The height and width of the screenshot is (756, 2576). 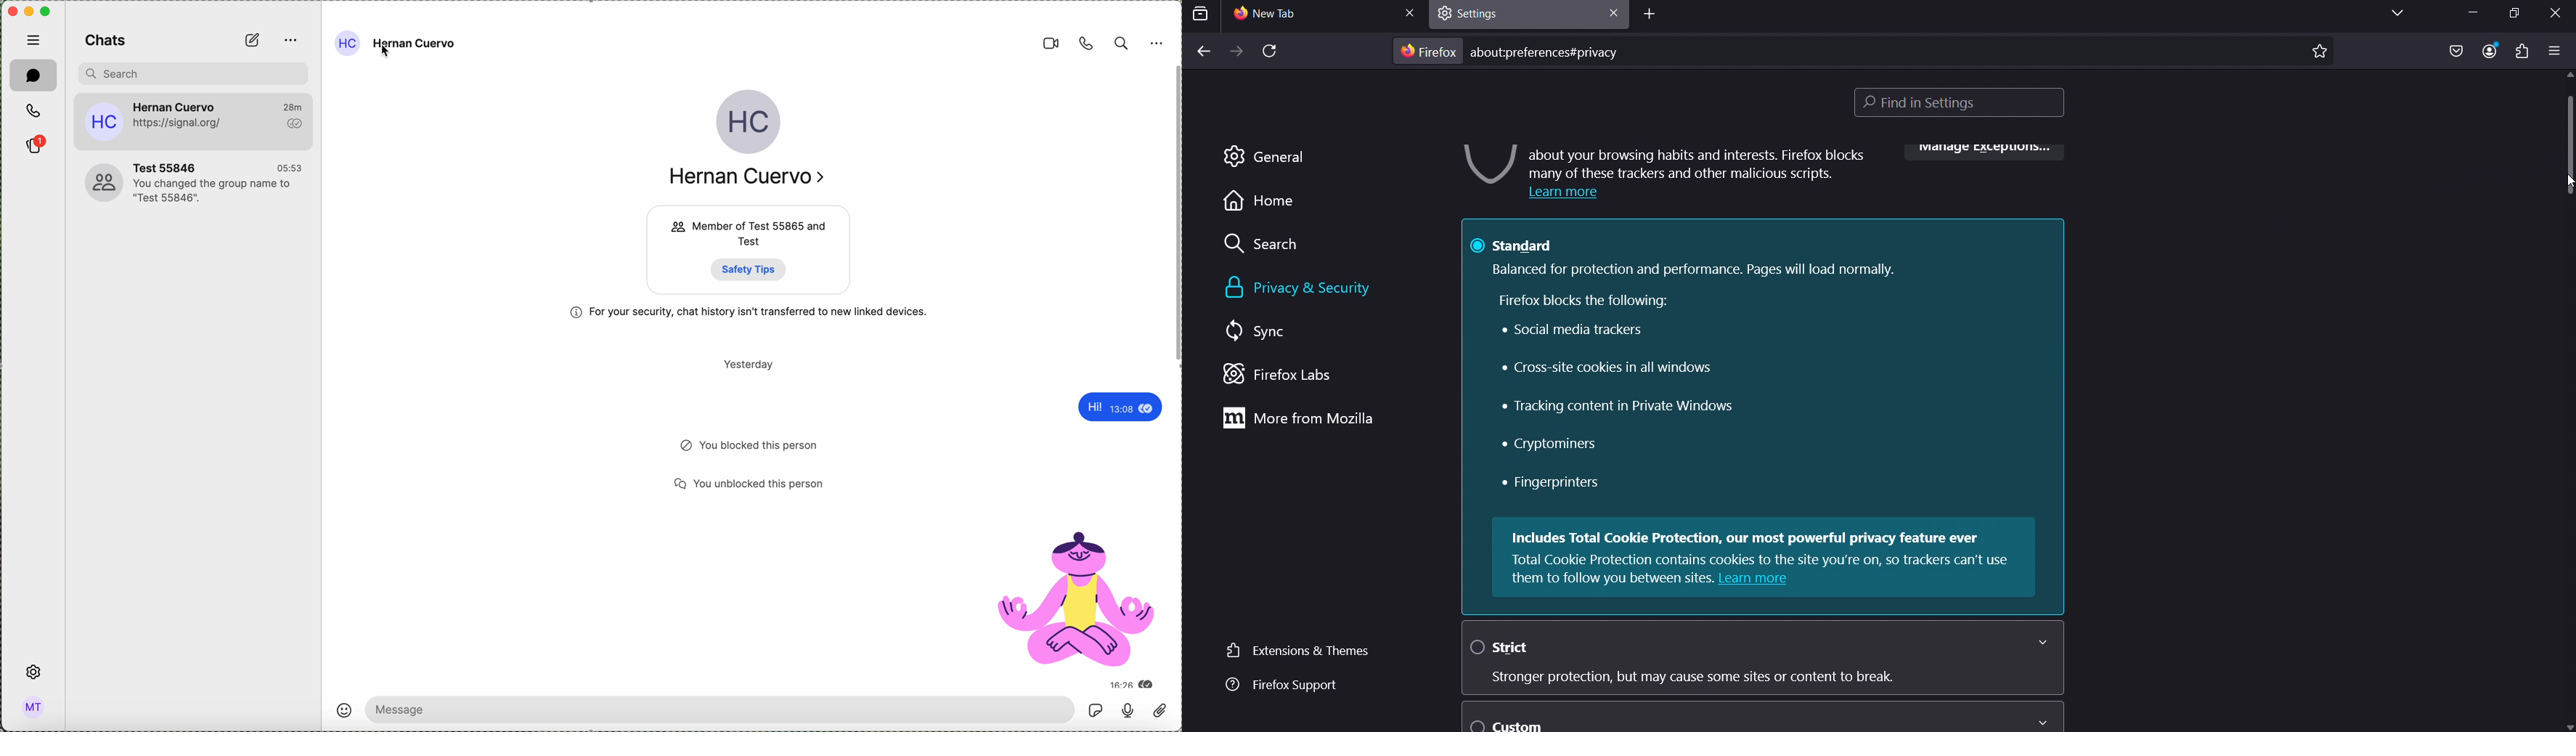 I want to click on videocall, so click(x=1053, y=43).